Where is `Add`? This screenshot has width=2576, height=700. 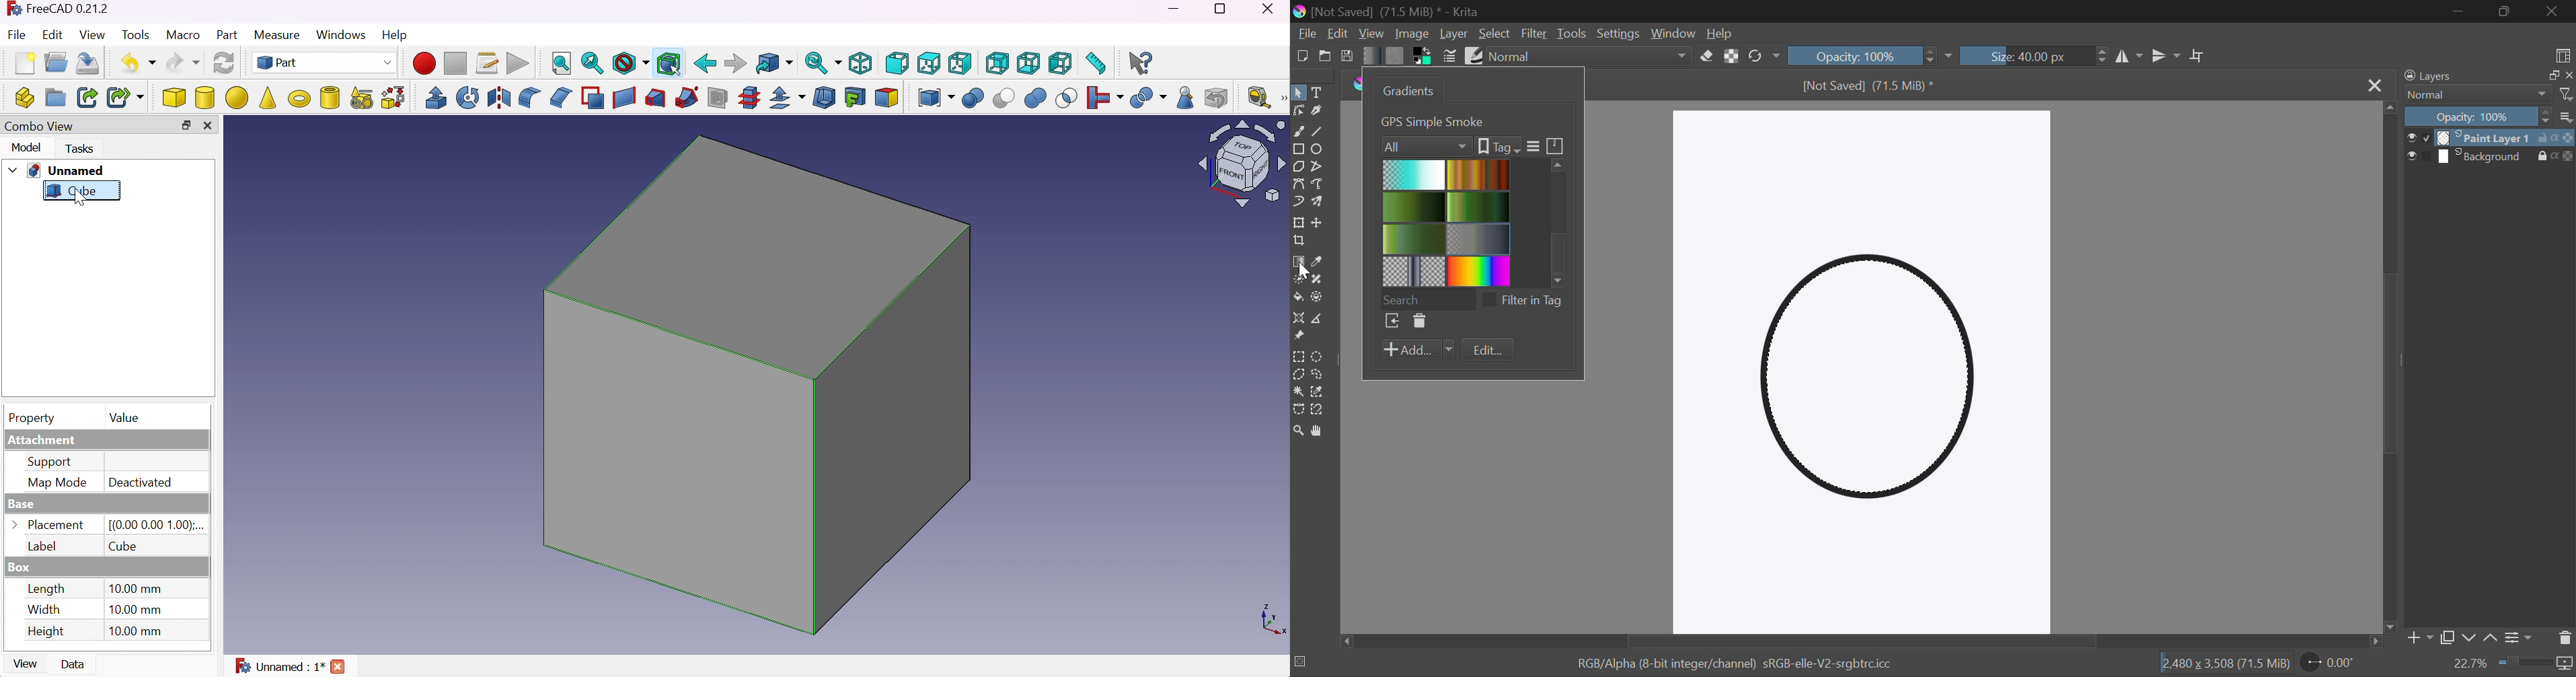
Add is located at coordinates (1419, 349).